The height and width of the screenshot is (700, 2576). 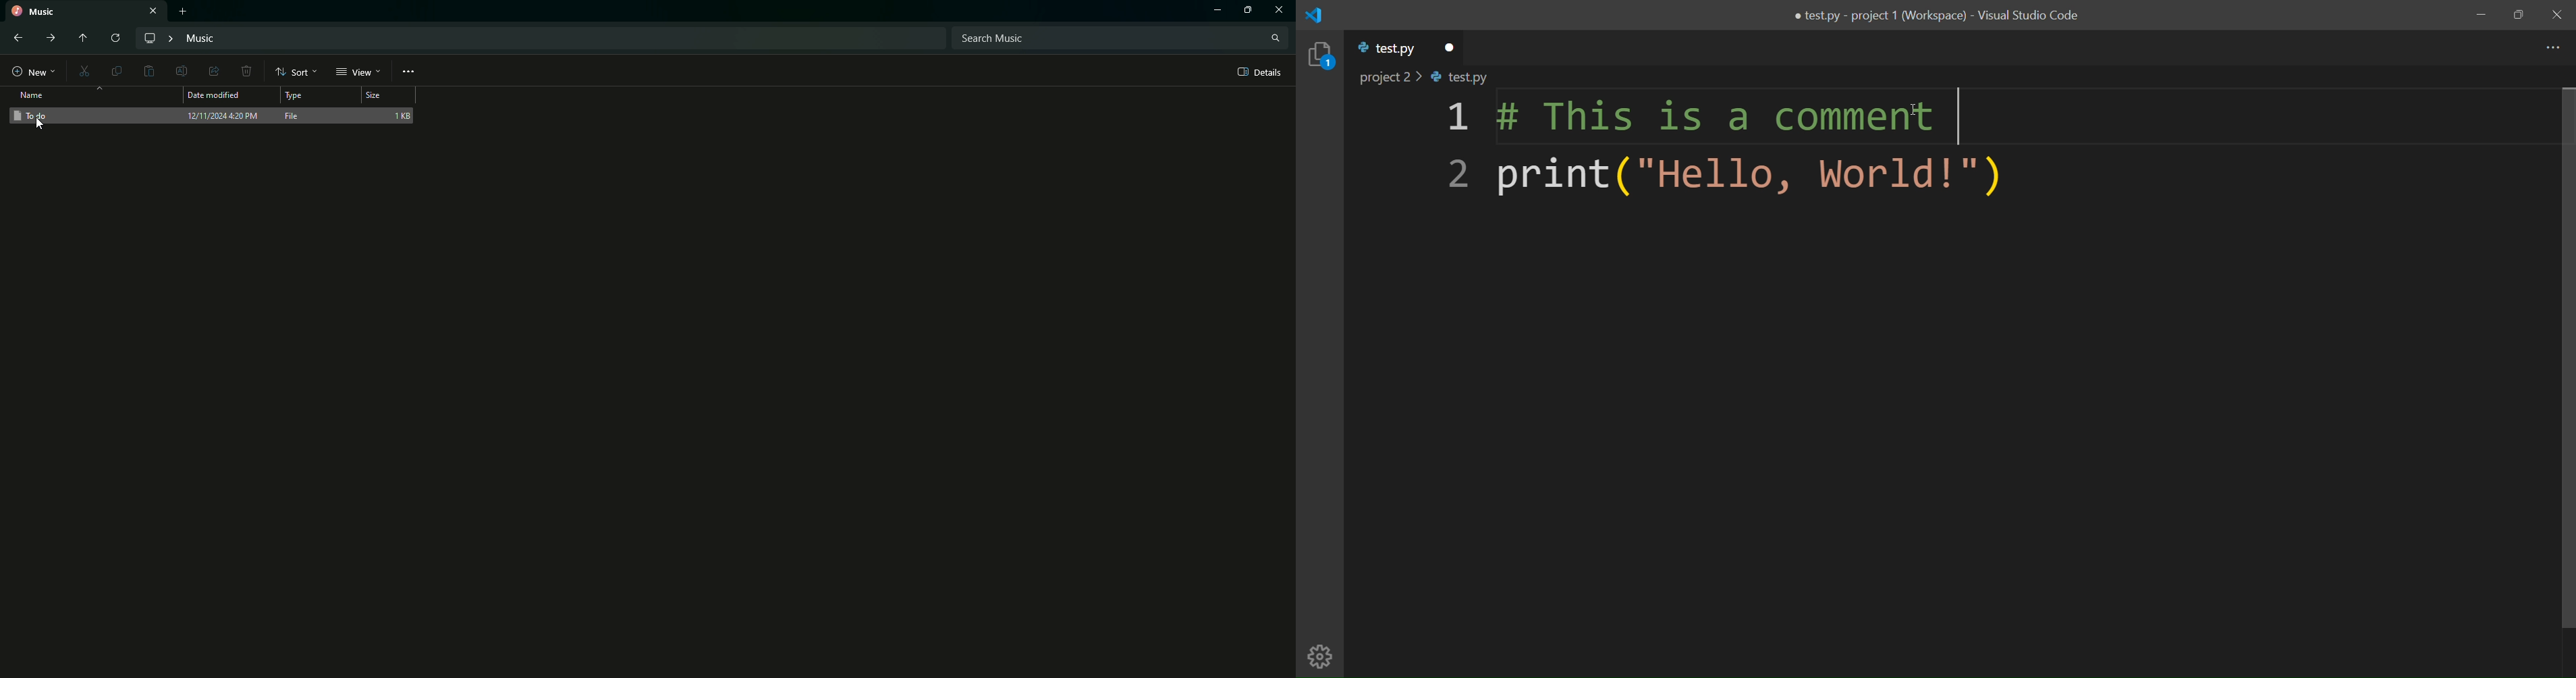 I want to click on close file, so click(x=1448, y=45).